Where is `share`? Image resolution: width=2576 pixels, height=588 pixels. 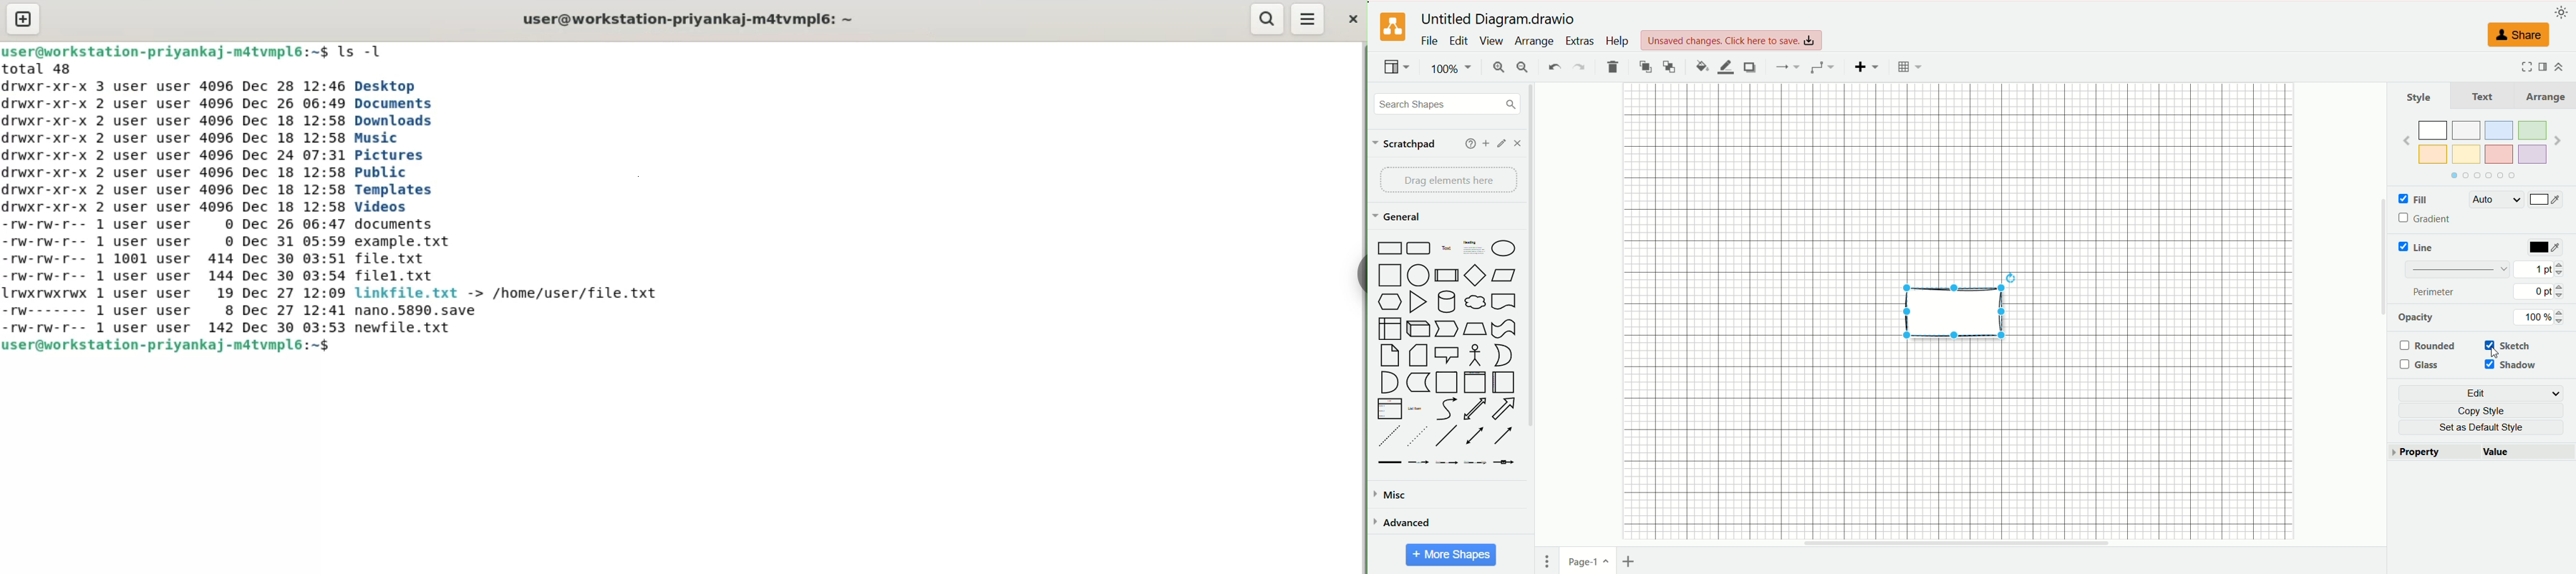
share is located at coordinates (2515, 35).